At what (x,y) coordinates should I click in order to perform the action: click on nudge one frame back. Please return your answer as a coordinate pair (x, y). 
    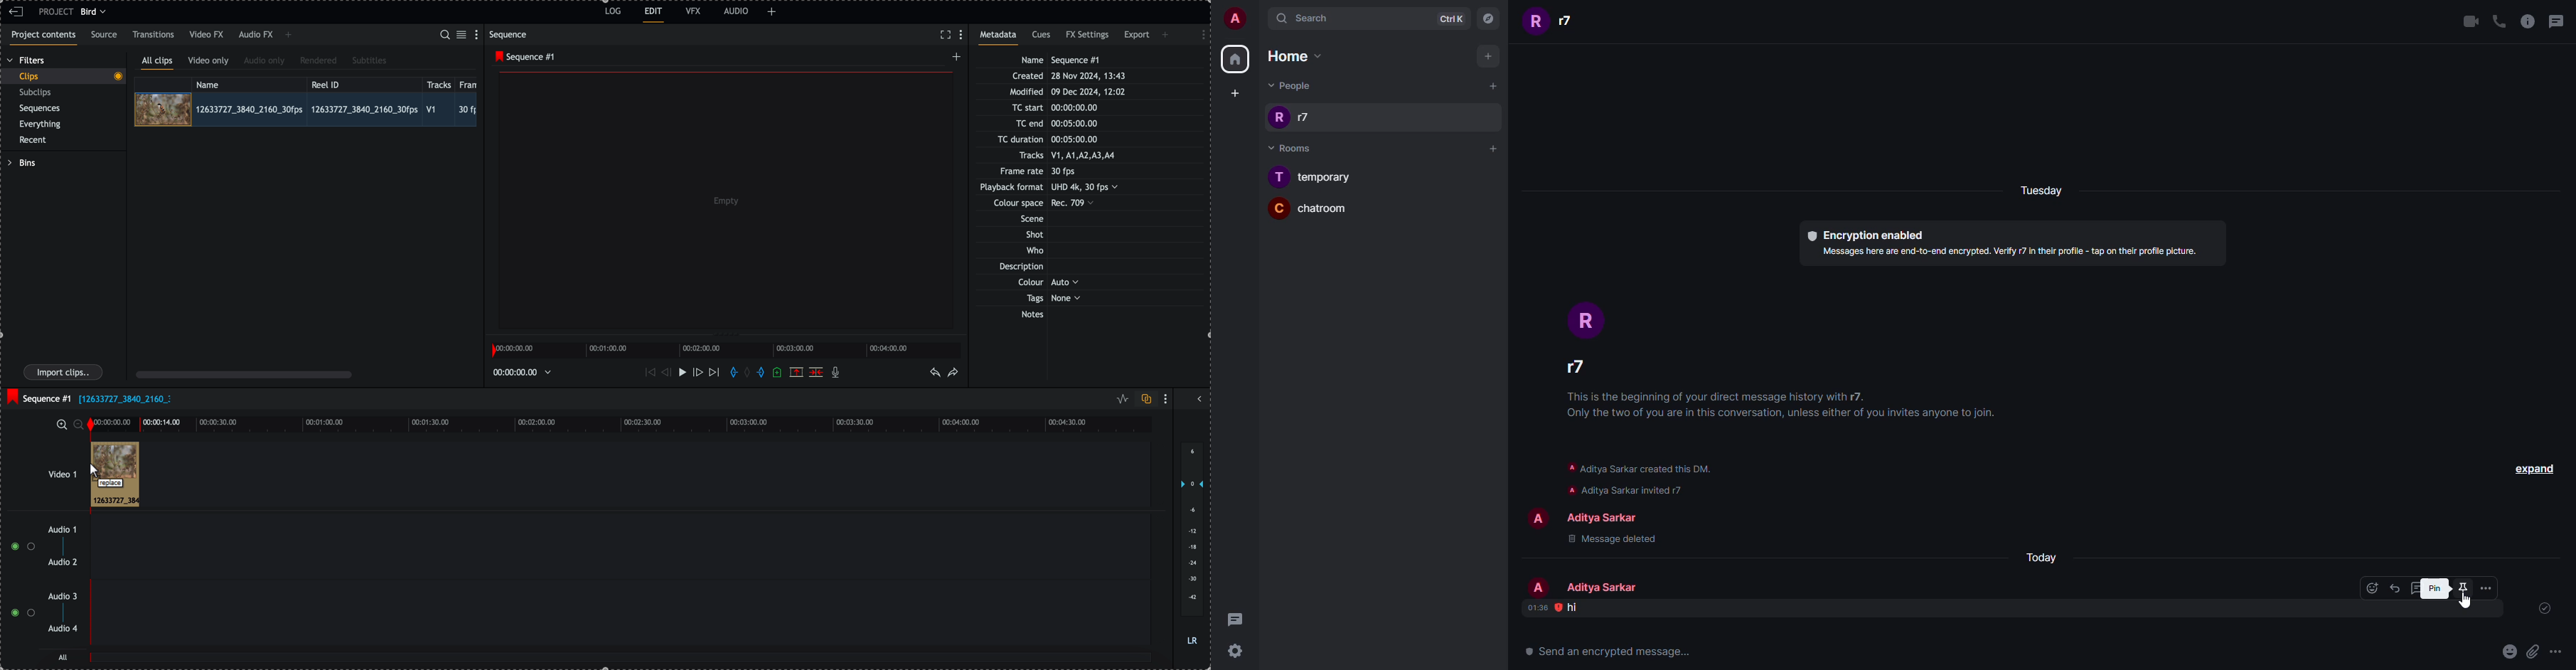
    Looking at the image, I should click on (664, 372).